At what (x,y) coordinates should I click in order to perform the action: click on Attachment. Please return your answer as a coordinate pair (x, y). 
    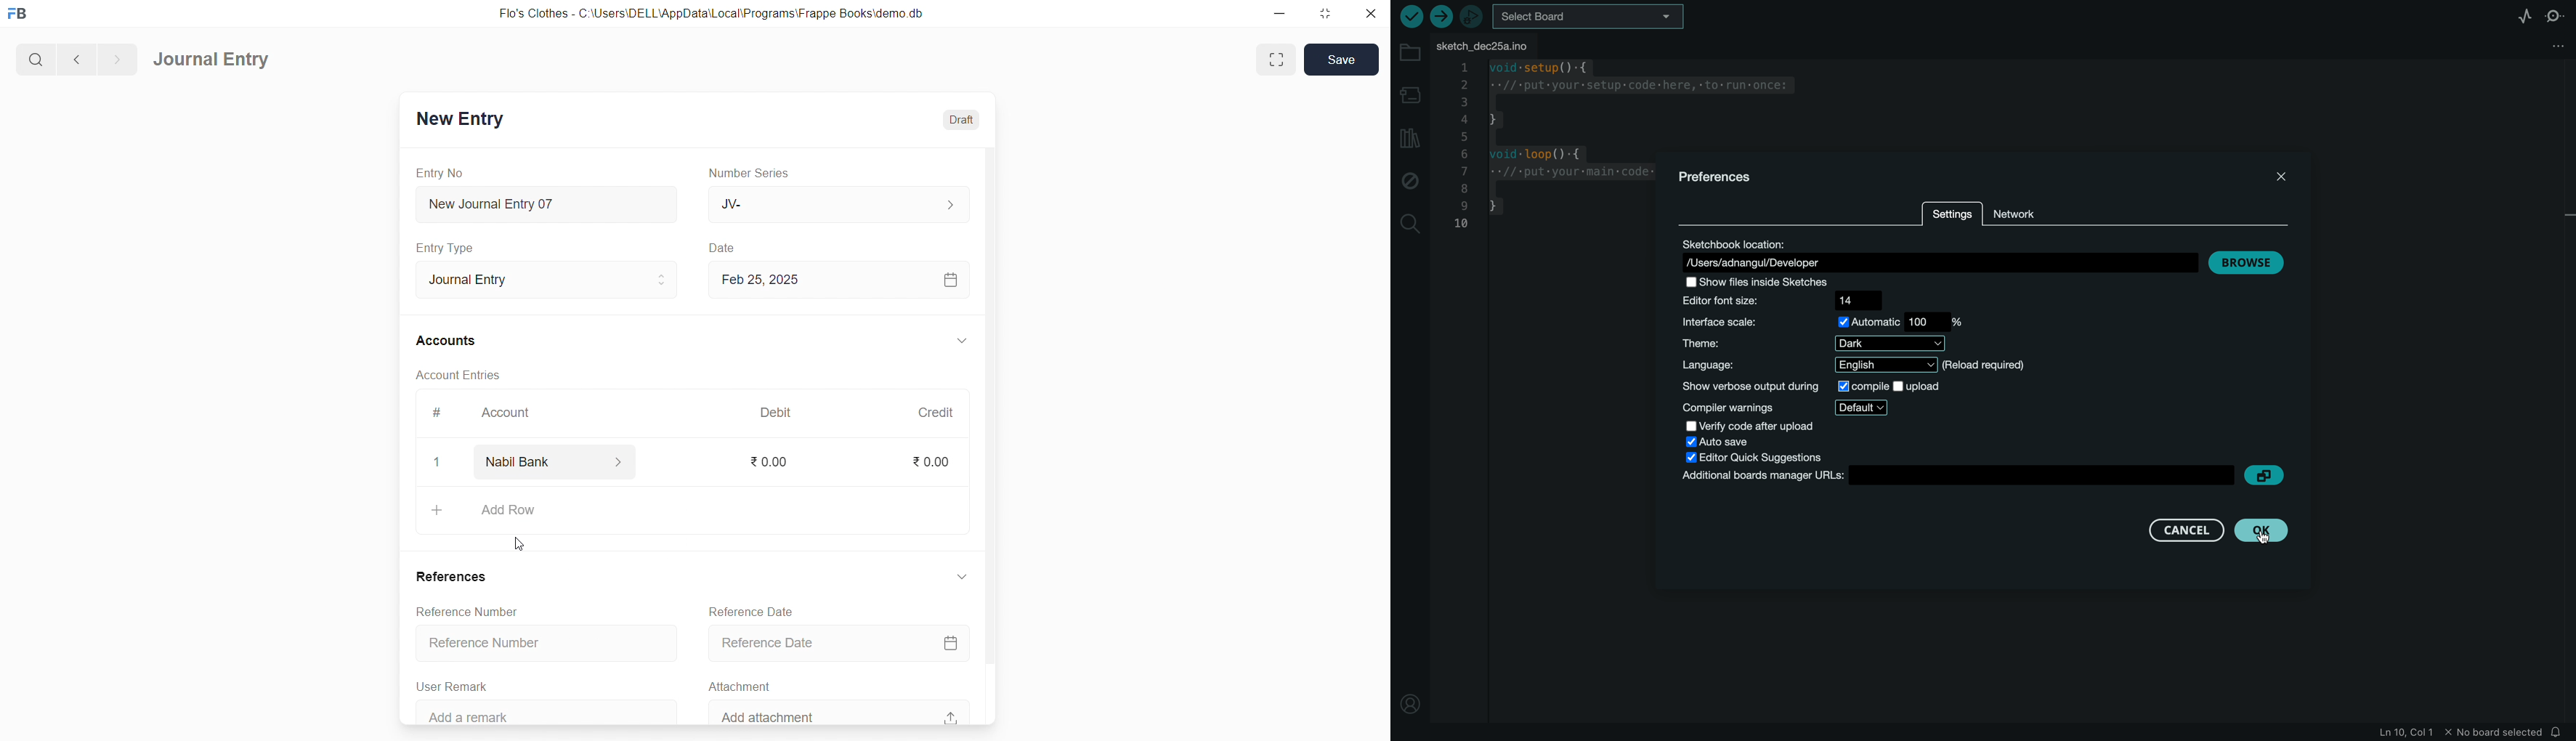
    Looking at the image, I should click on (740, 685).